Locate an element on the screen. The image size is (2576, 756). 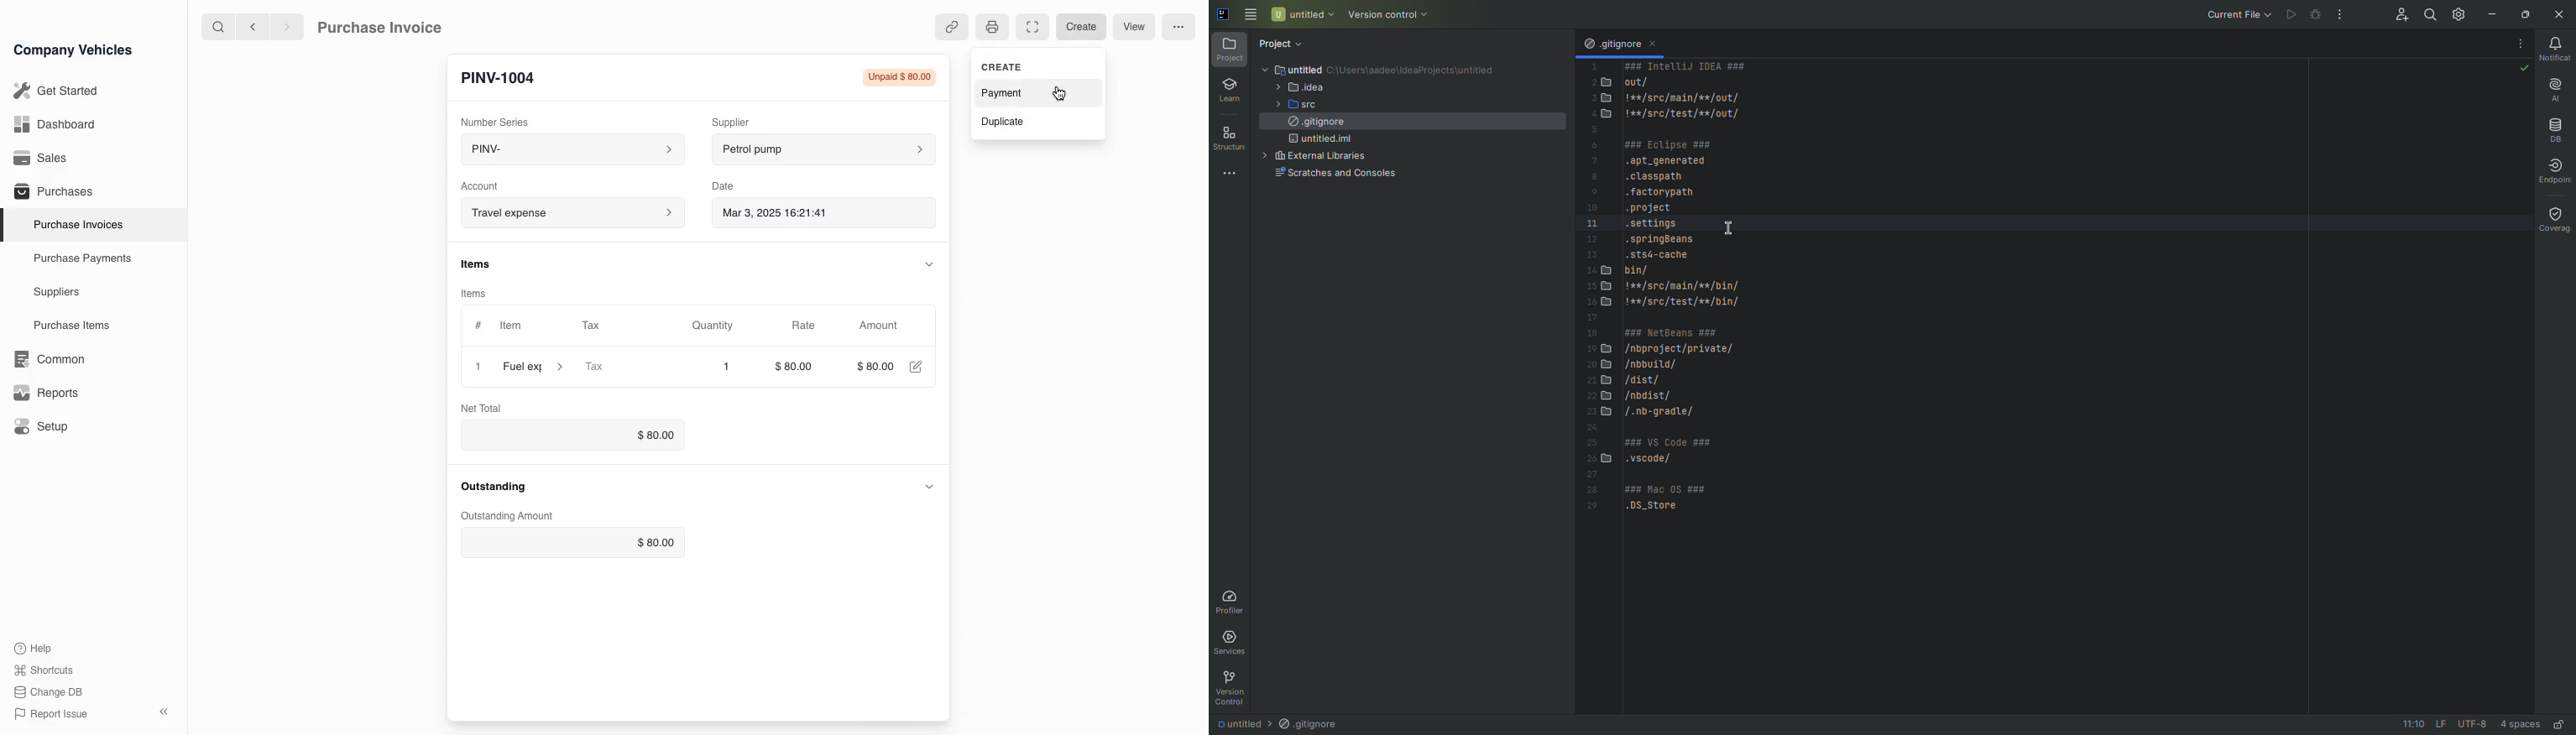
$80.00 is located at coordinates (570, 544).